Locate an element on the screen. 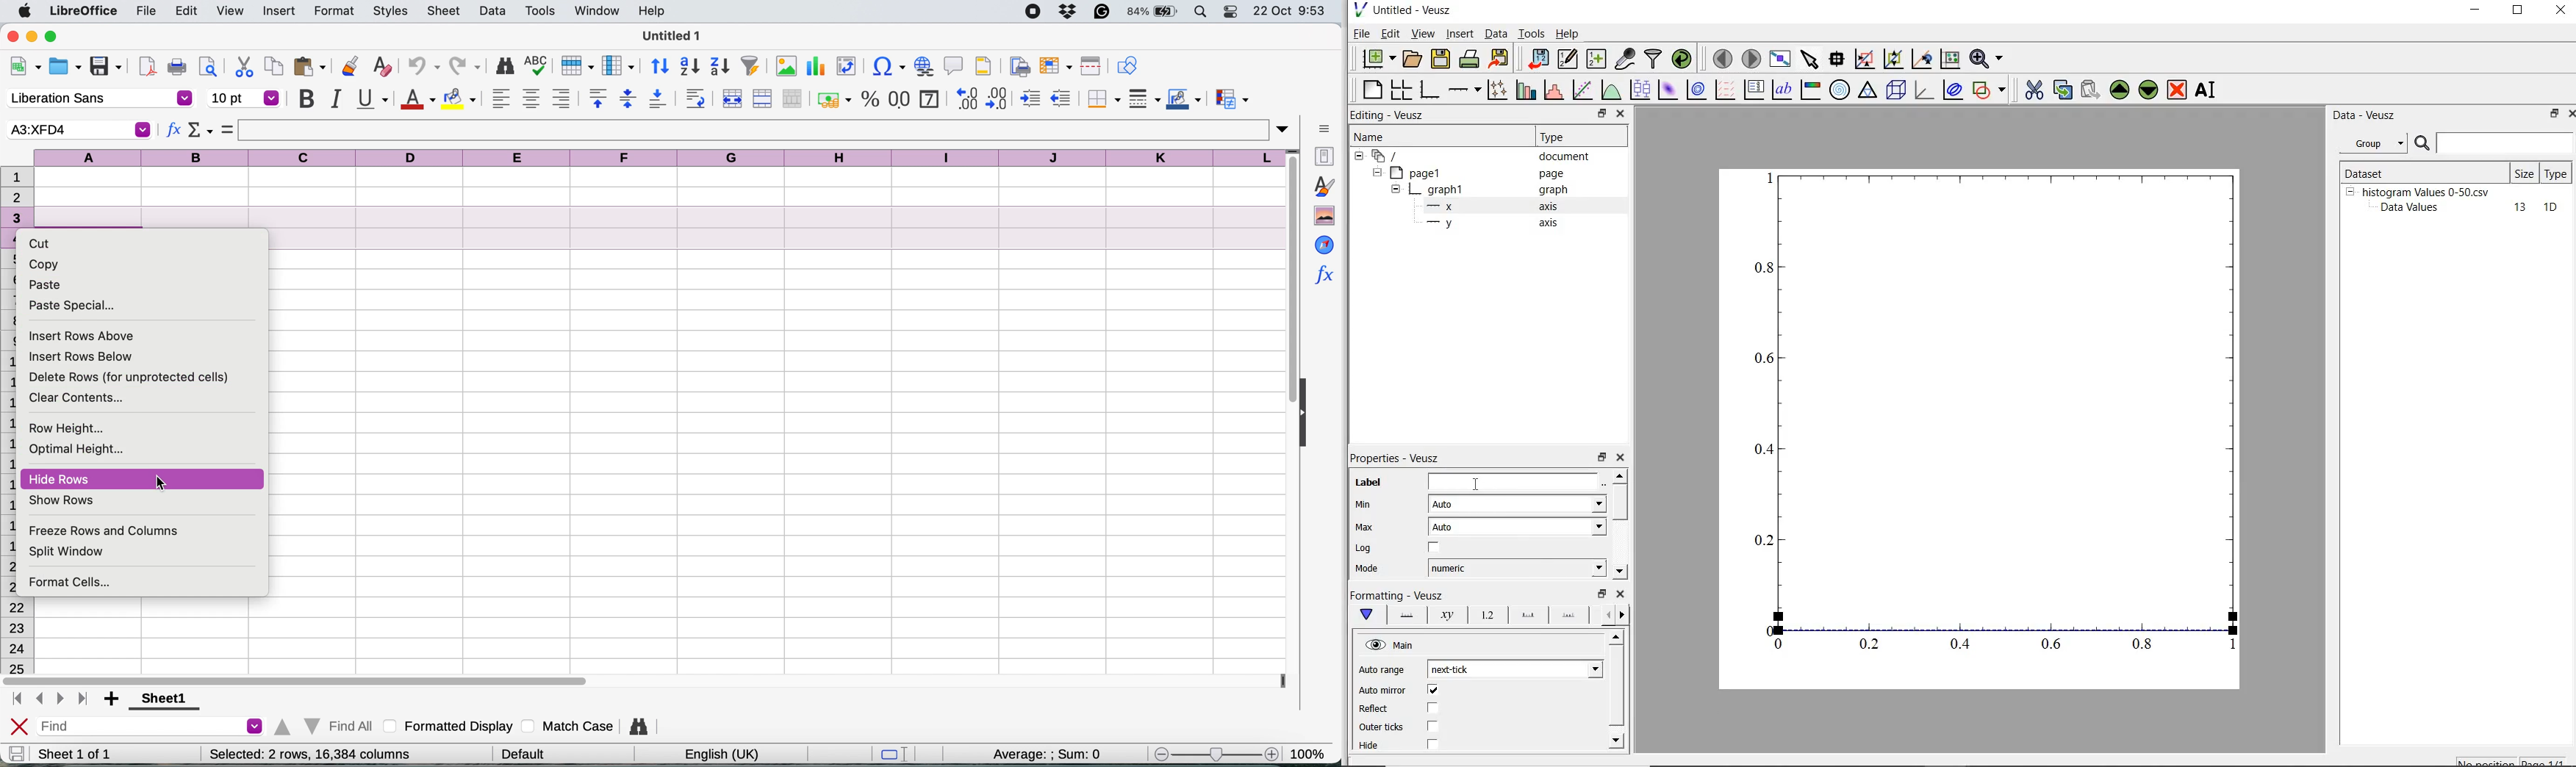 The height and width of the screenshot is (784, 2576). format as currency is located at coordinates (833, 100).